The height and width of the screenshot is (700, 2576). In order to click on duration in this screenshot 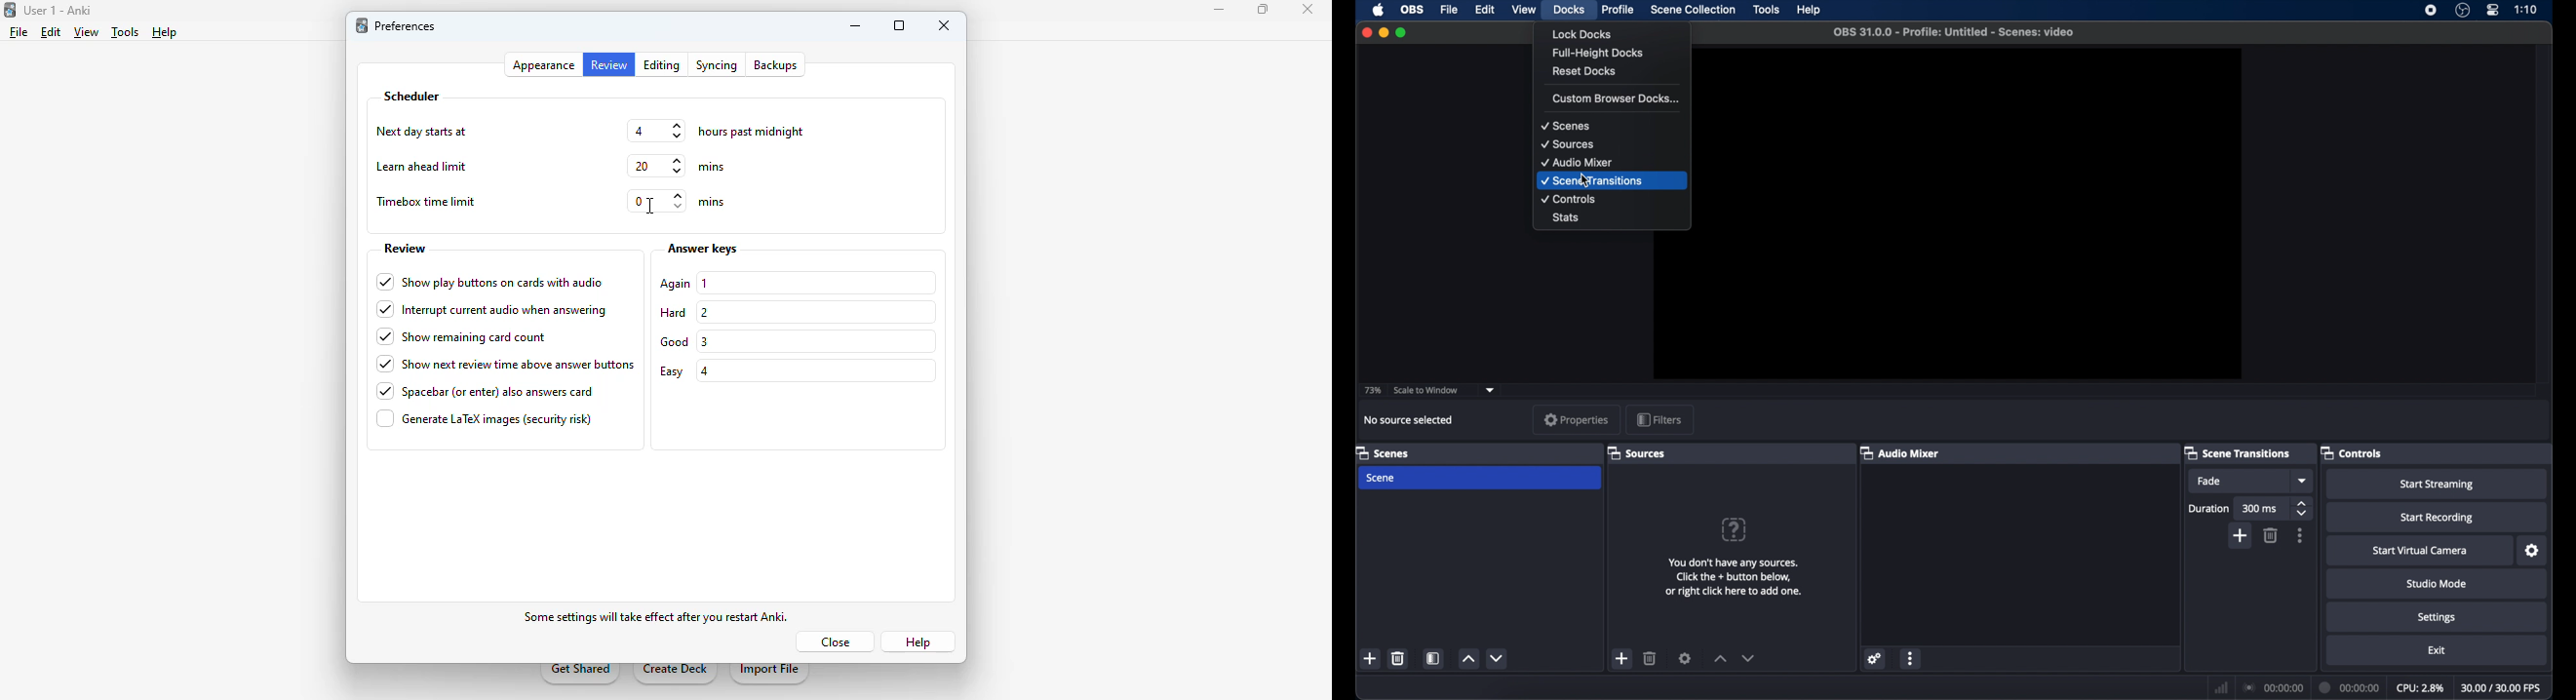, I will do `click(2350, 687)`.